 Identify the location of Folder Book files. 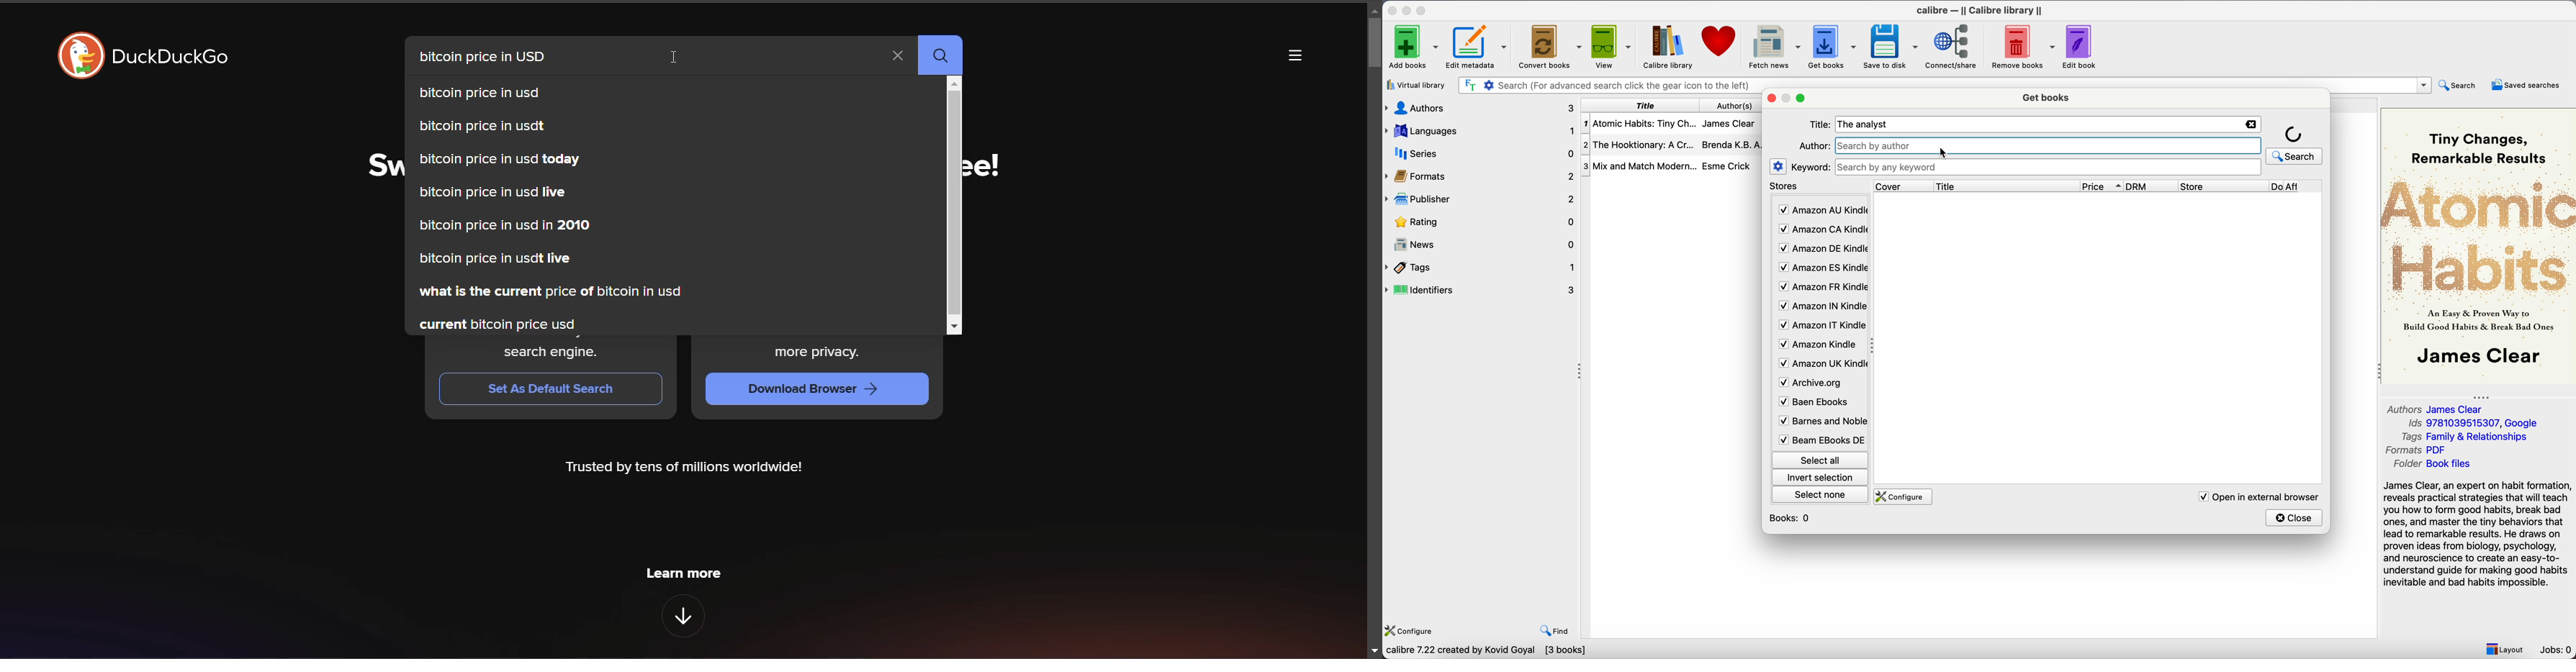
(2429, 465).